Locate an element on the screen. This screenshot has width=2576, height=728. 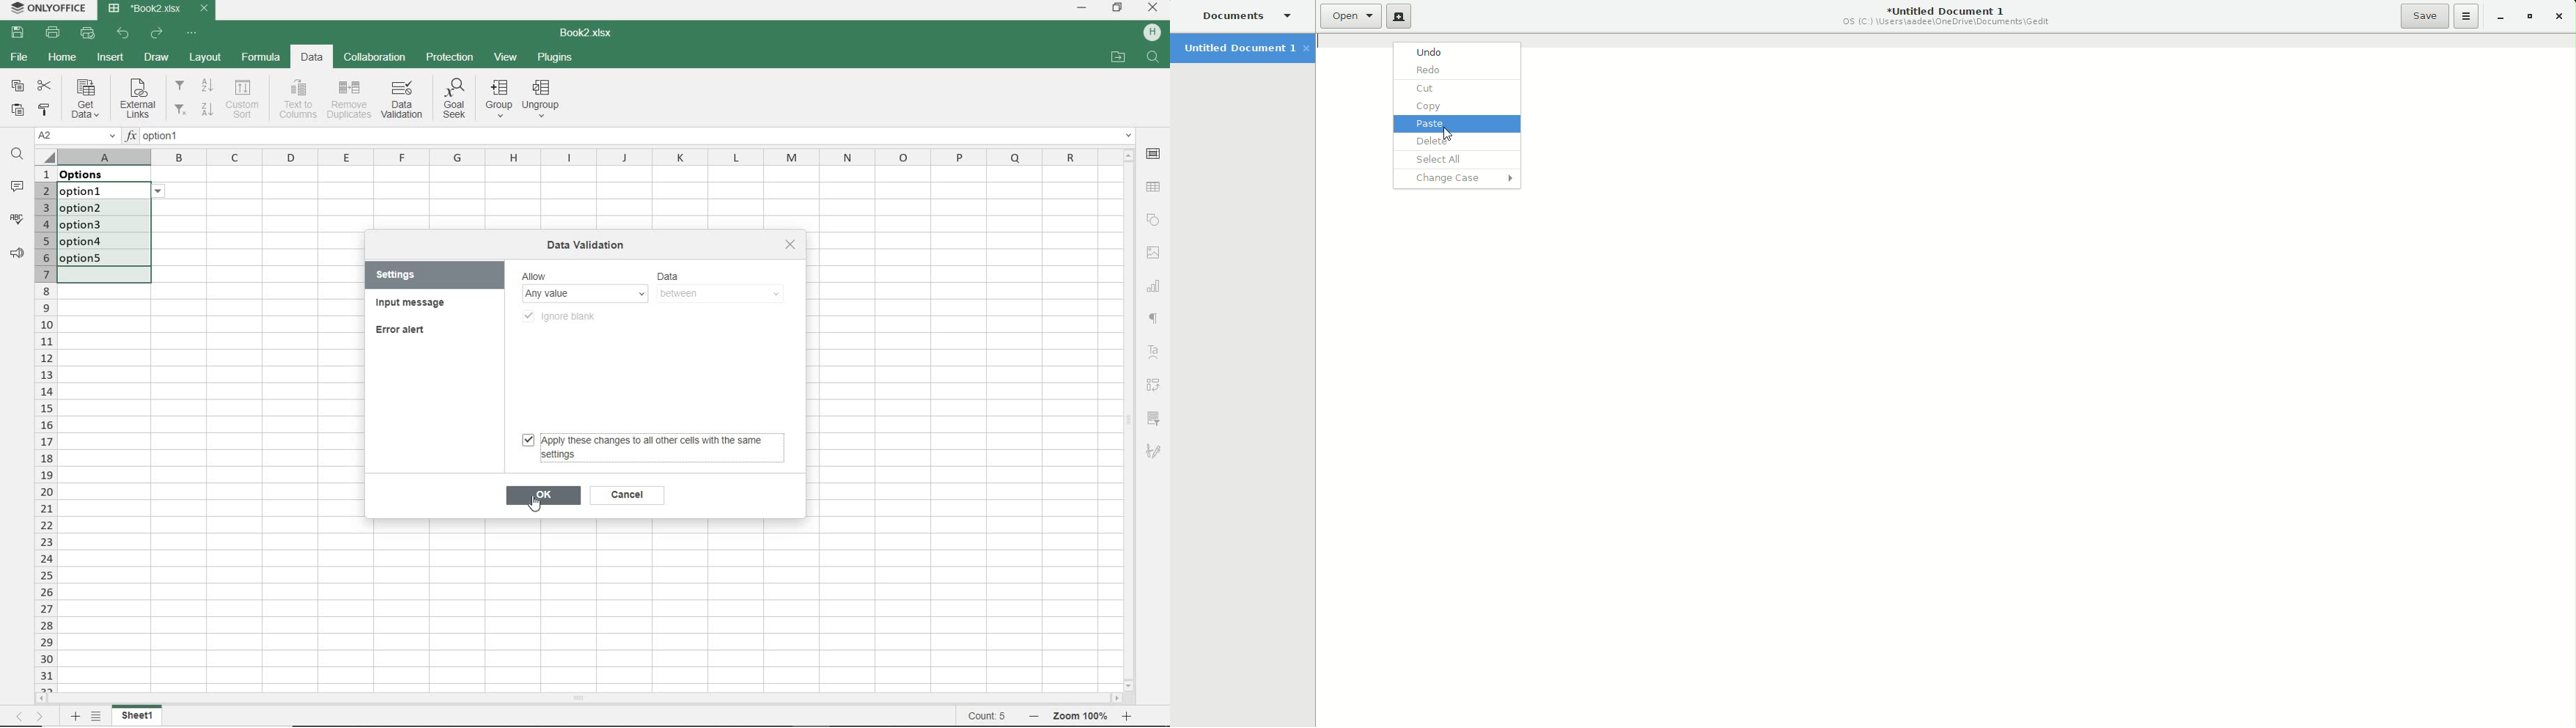
COPY is located at coordinates (16, 85).